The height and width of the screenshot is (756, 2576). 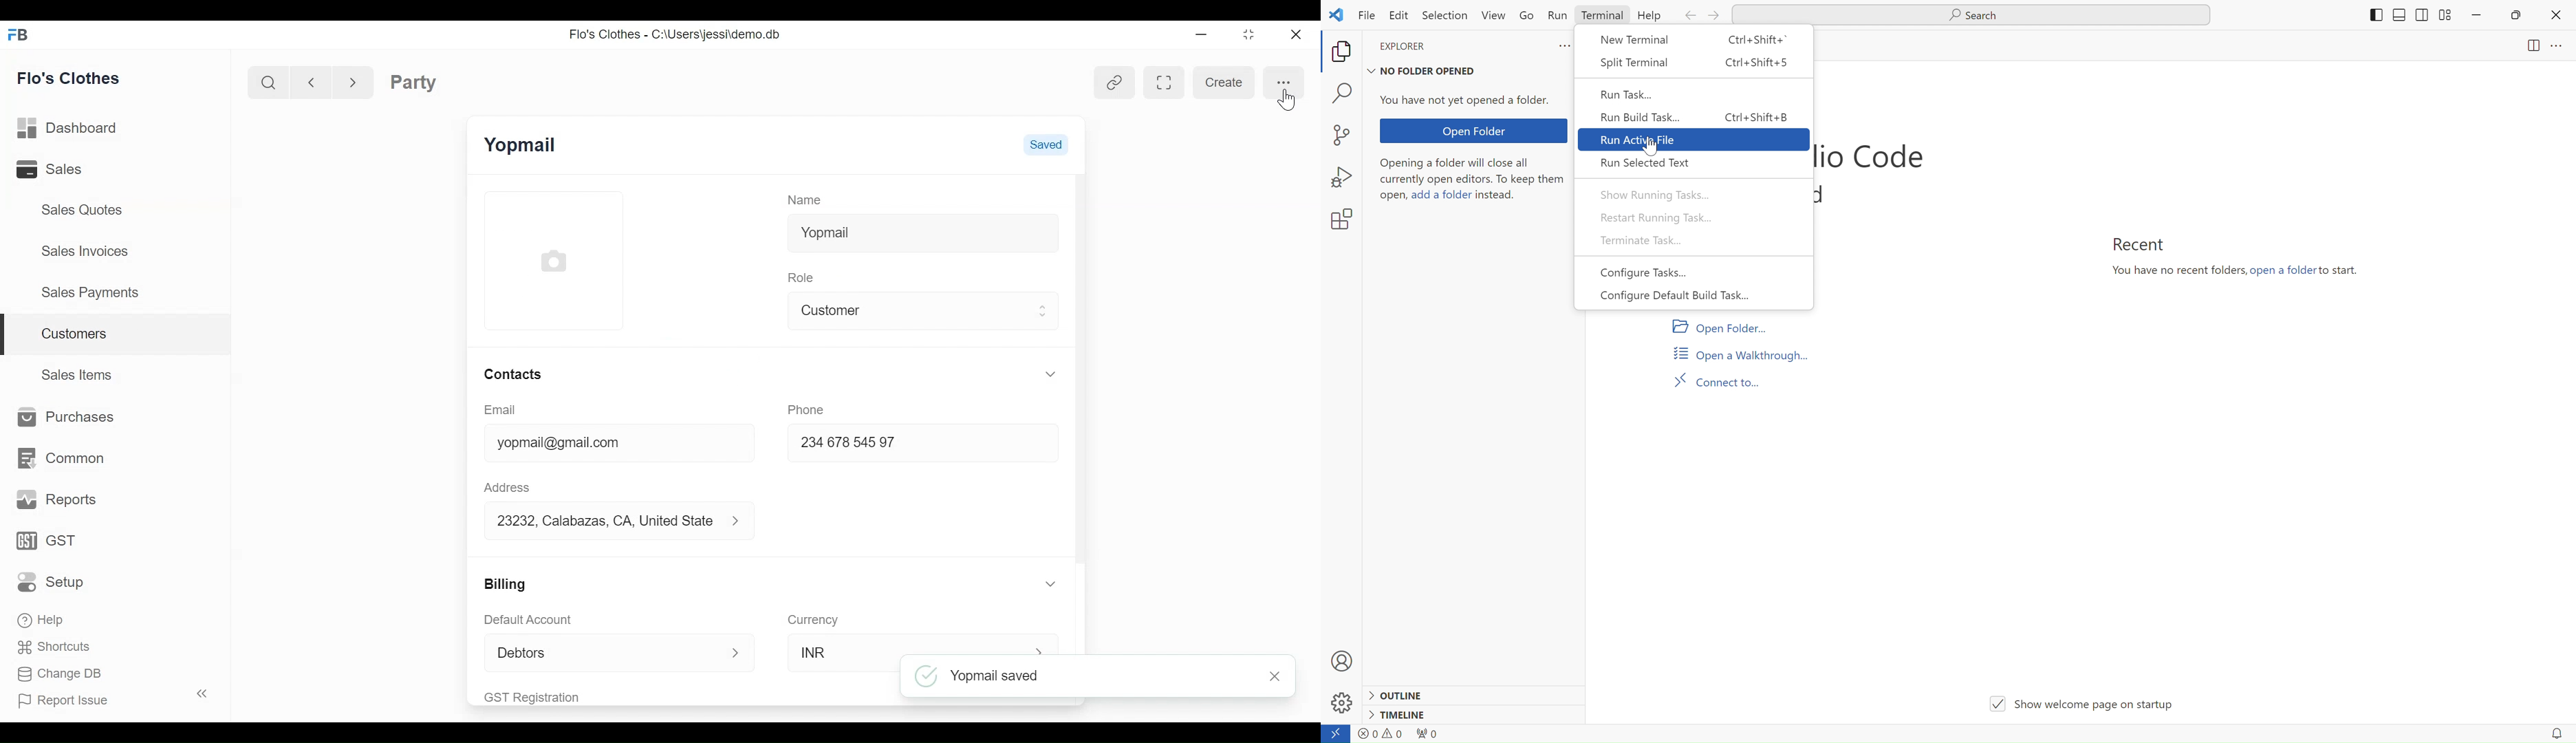 What do you see at coordinates (1042, 312) in the screenshot?
I see `Expand` at bounding box center [1042, 312].